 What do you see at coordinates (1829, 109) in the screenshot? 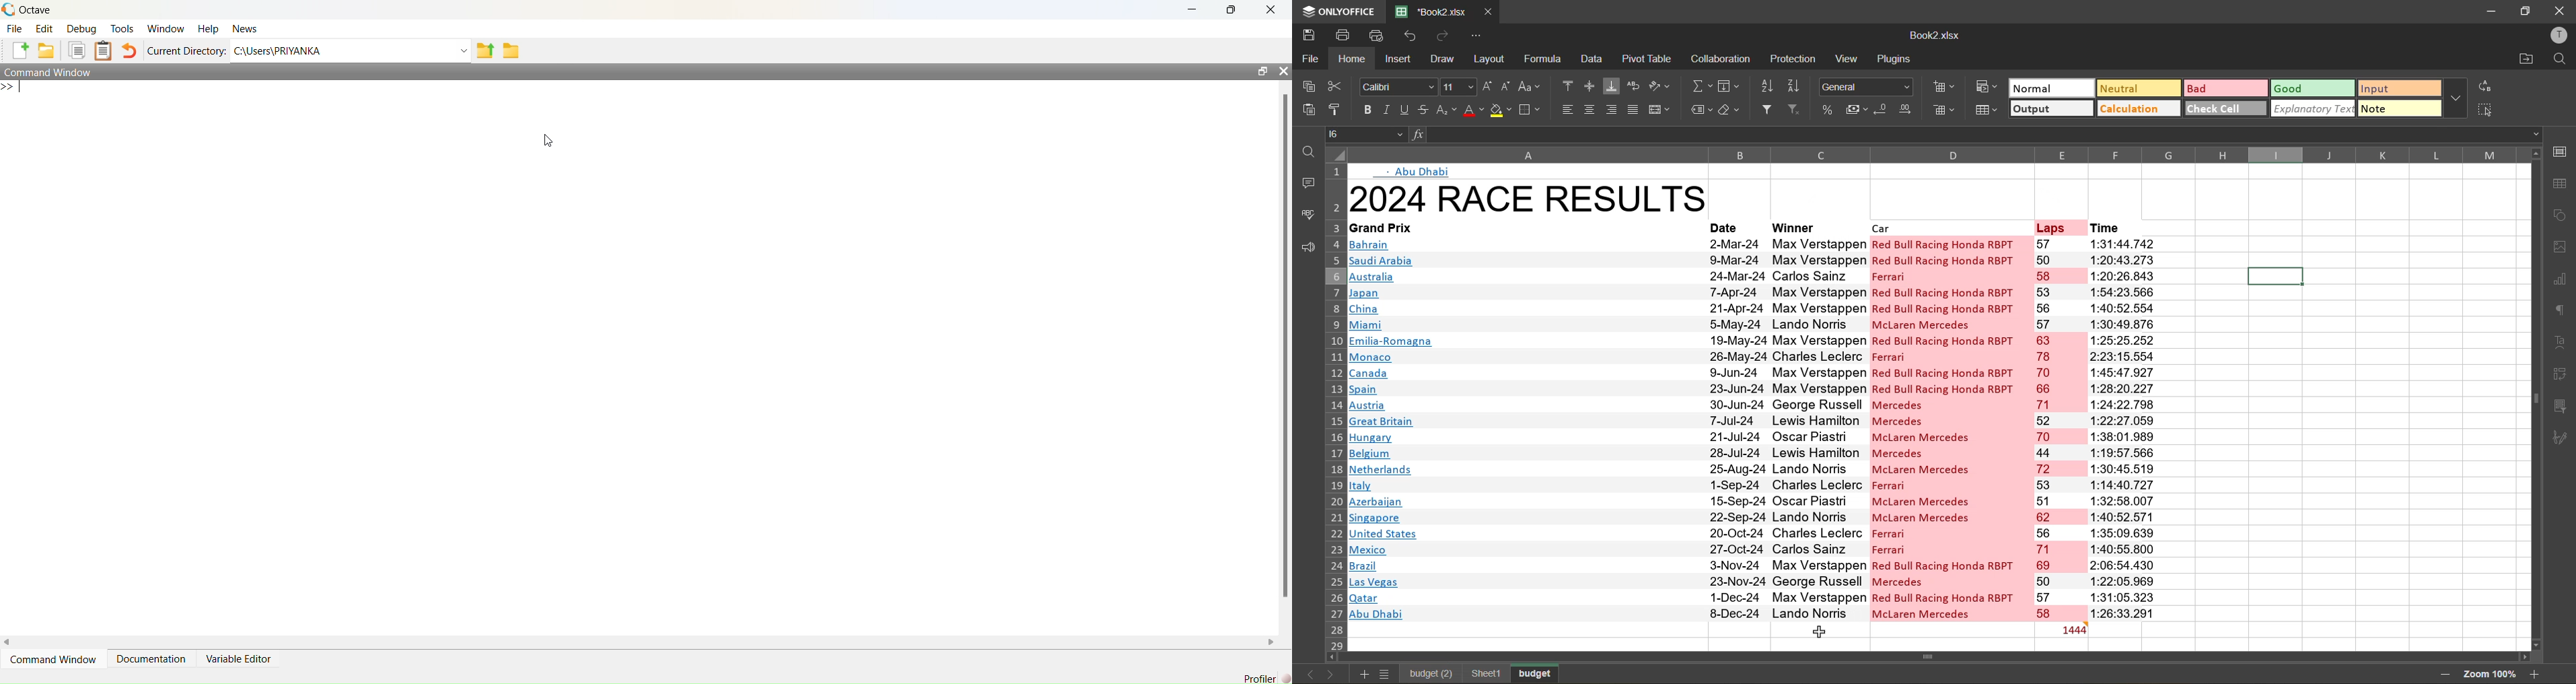
I see `percent` at bounding box center [1829, 109].